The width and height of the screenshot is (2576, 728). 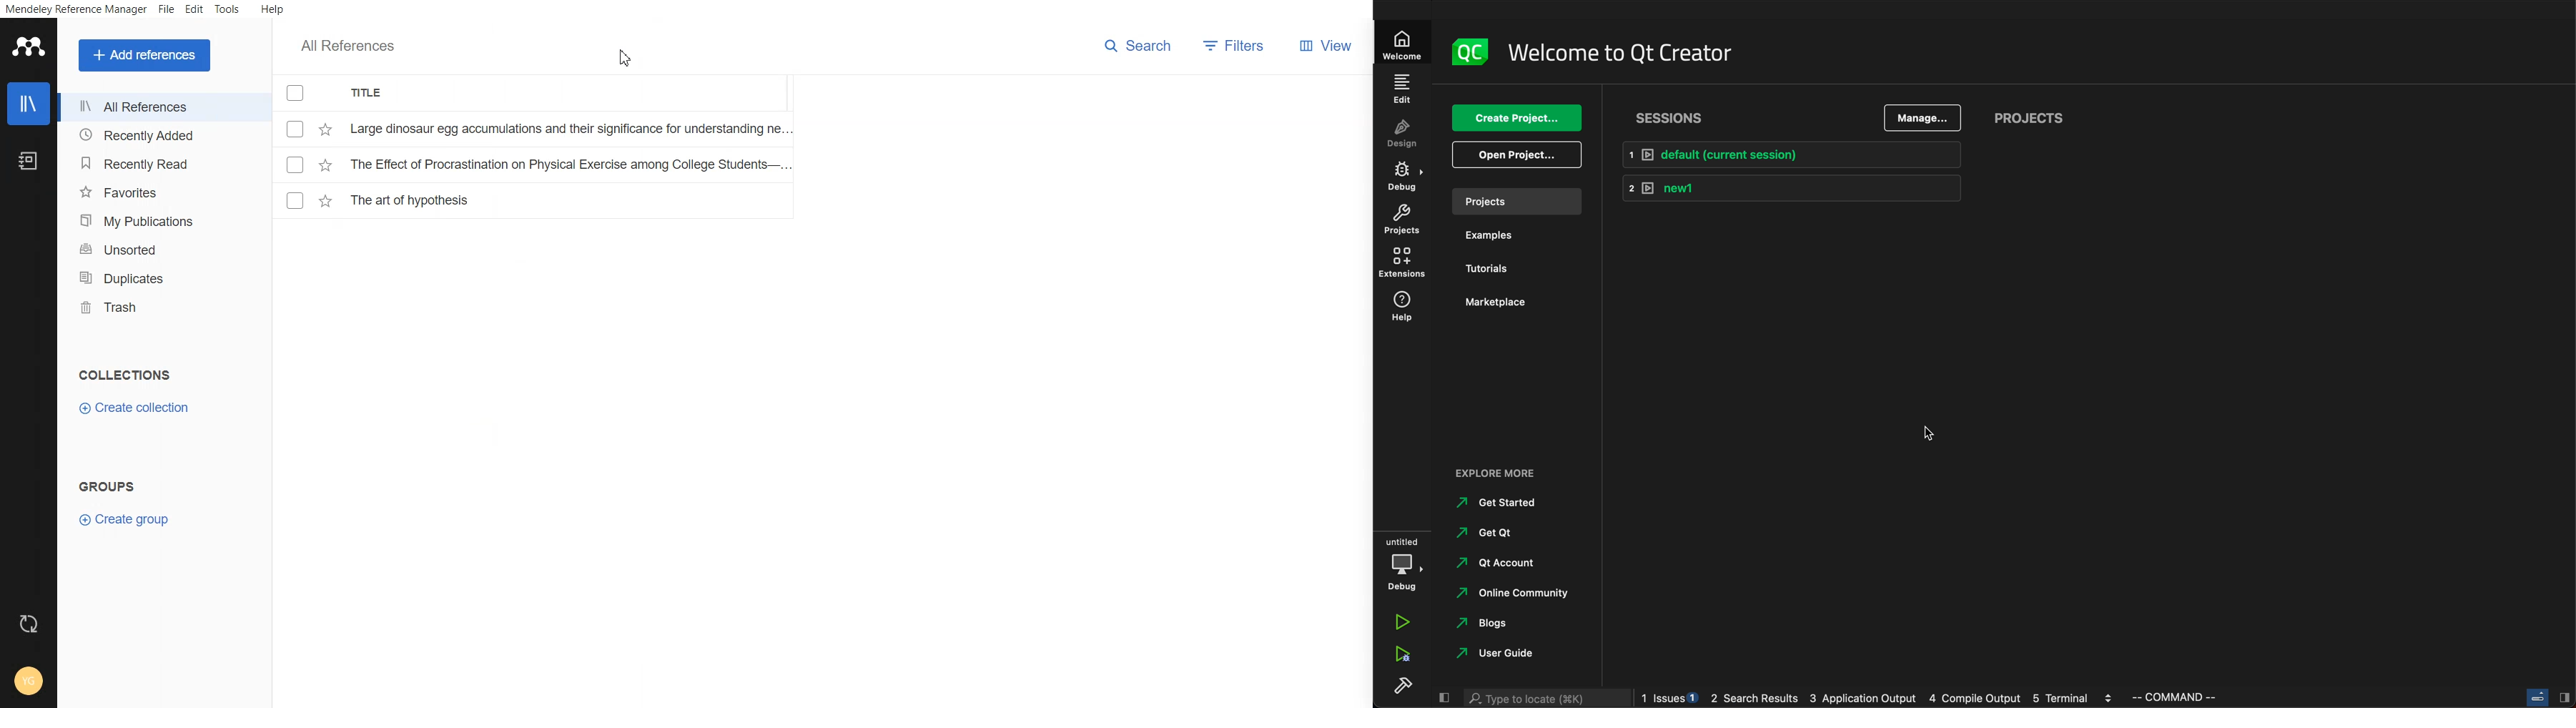 I want to click on Create group, so click(x=127, y=519).